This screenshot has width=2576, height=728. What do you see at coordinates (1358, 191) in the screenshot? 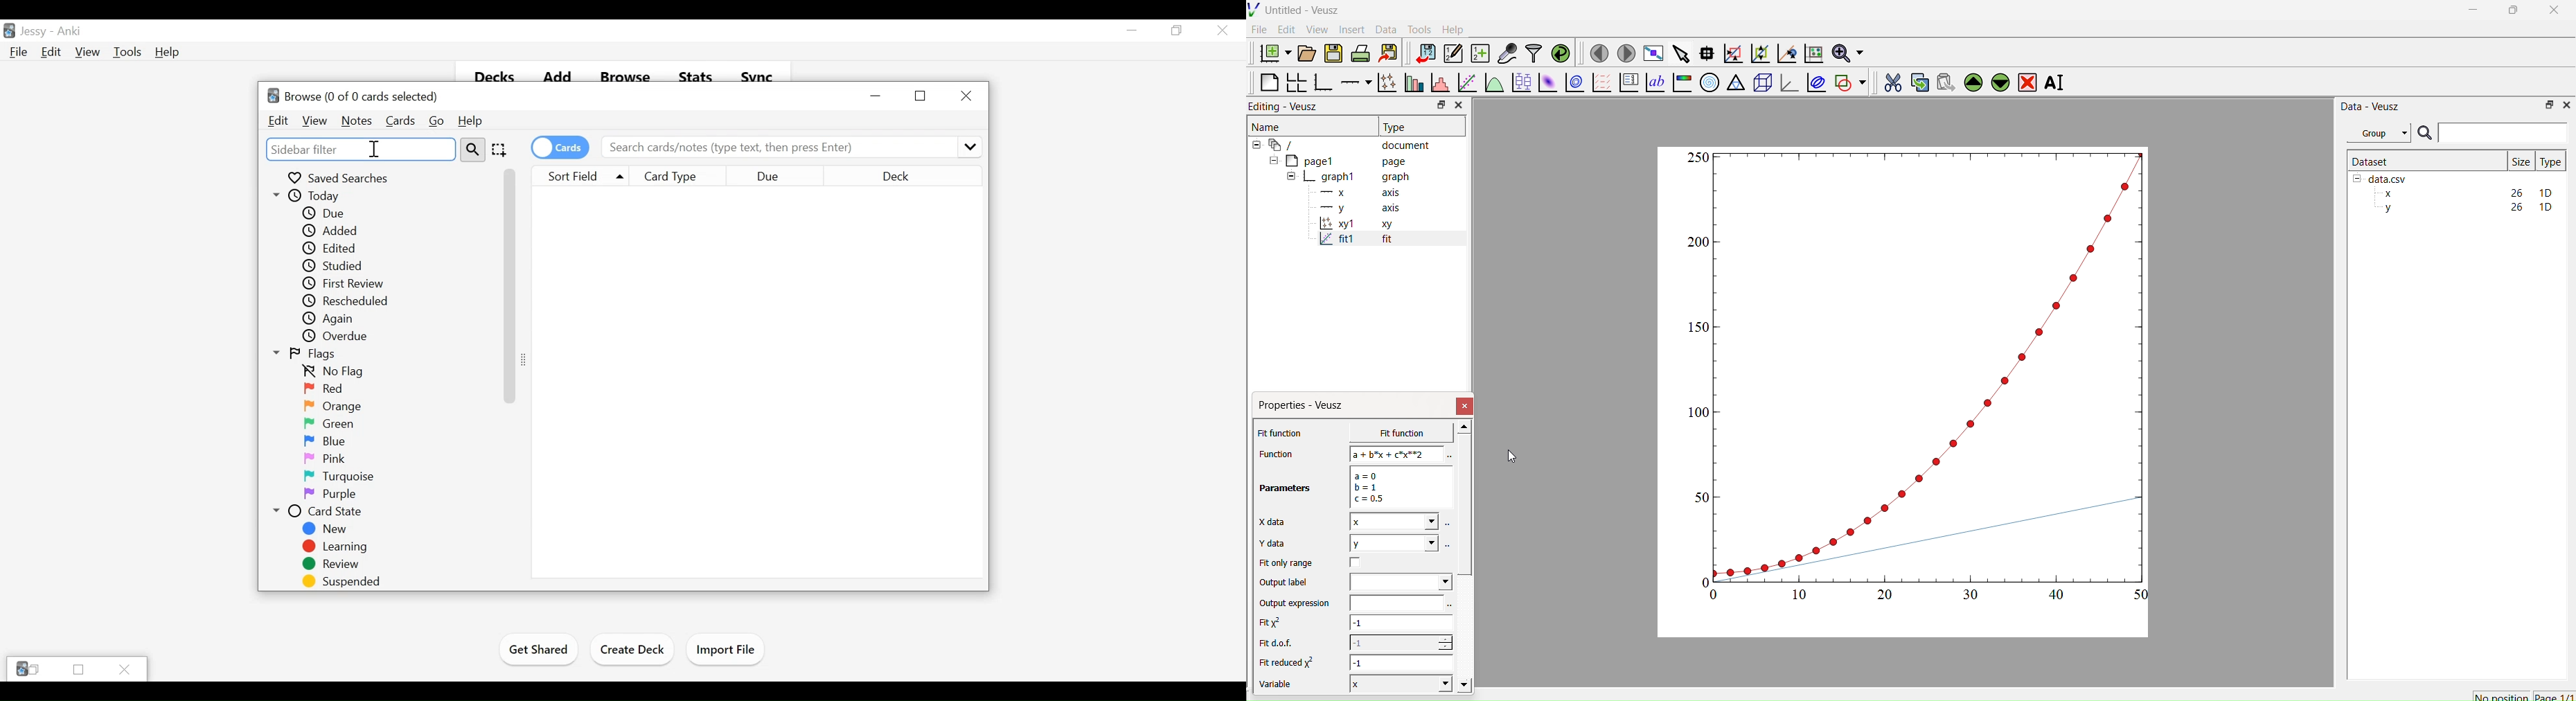
I see `x axis` at bounding box center [1358, 191].